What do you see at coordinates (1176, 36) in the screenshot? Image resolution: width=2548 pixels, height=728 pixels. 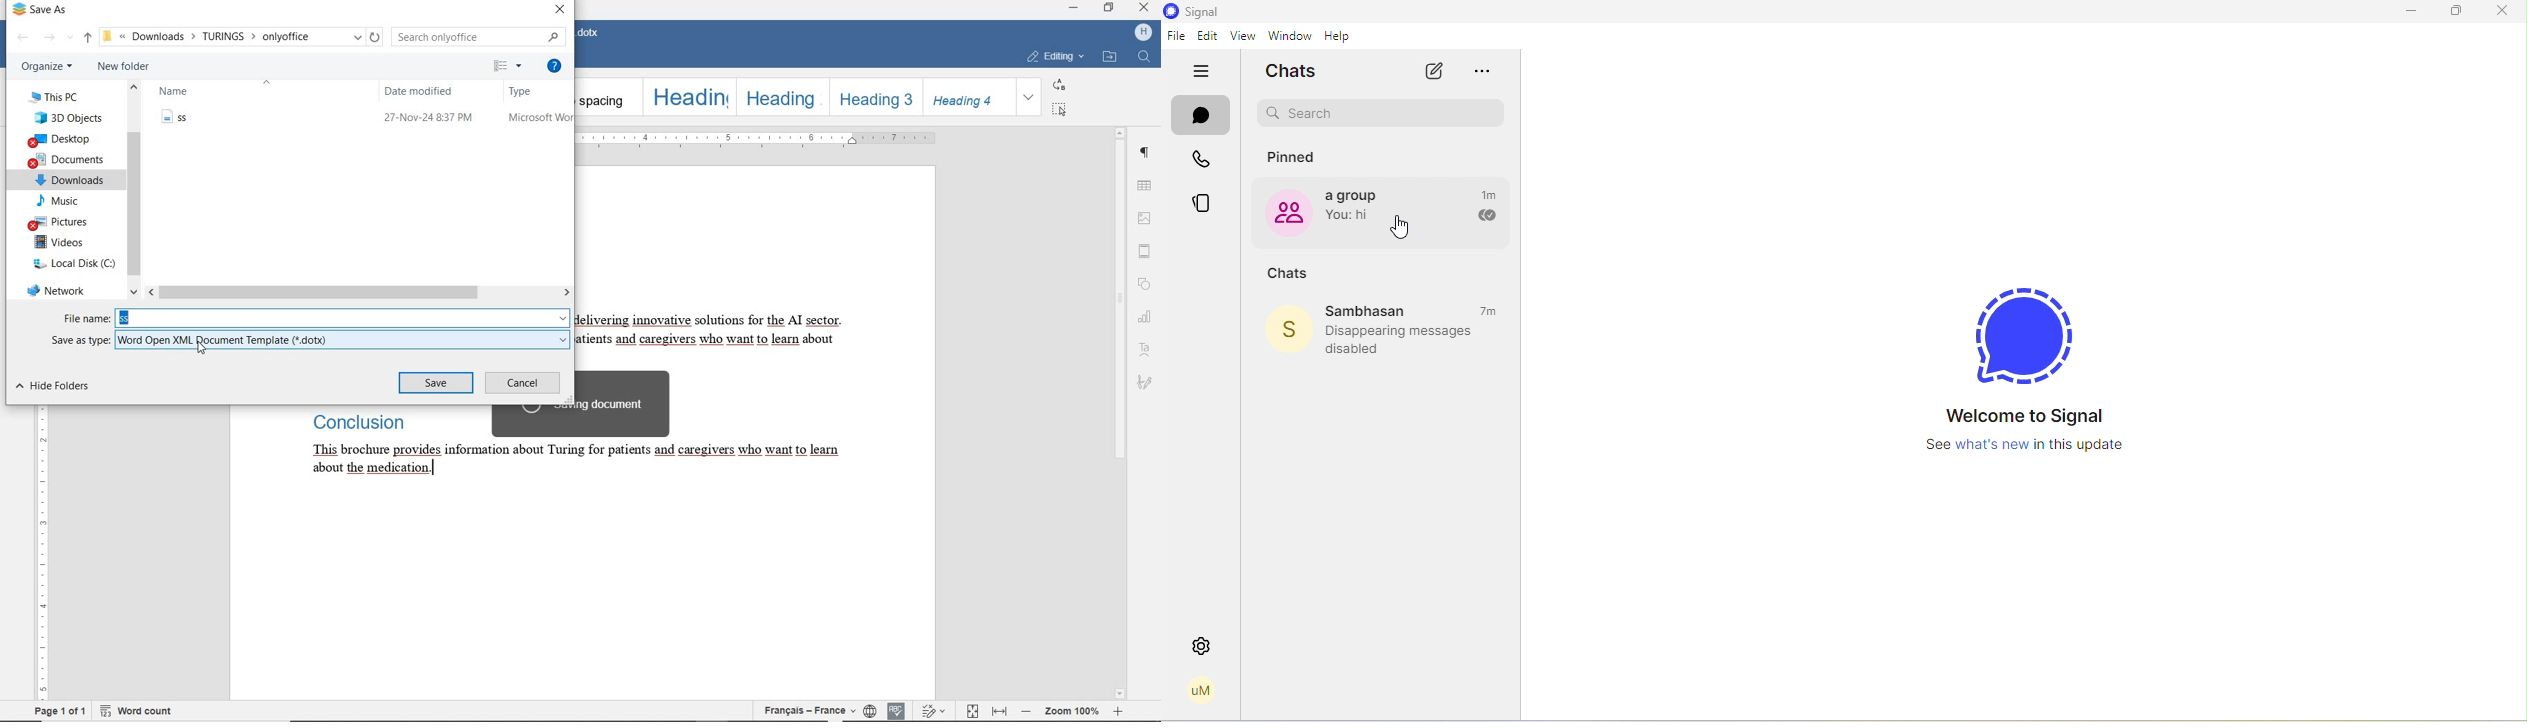 I see `file` at bounding box center [1176, 36].